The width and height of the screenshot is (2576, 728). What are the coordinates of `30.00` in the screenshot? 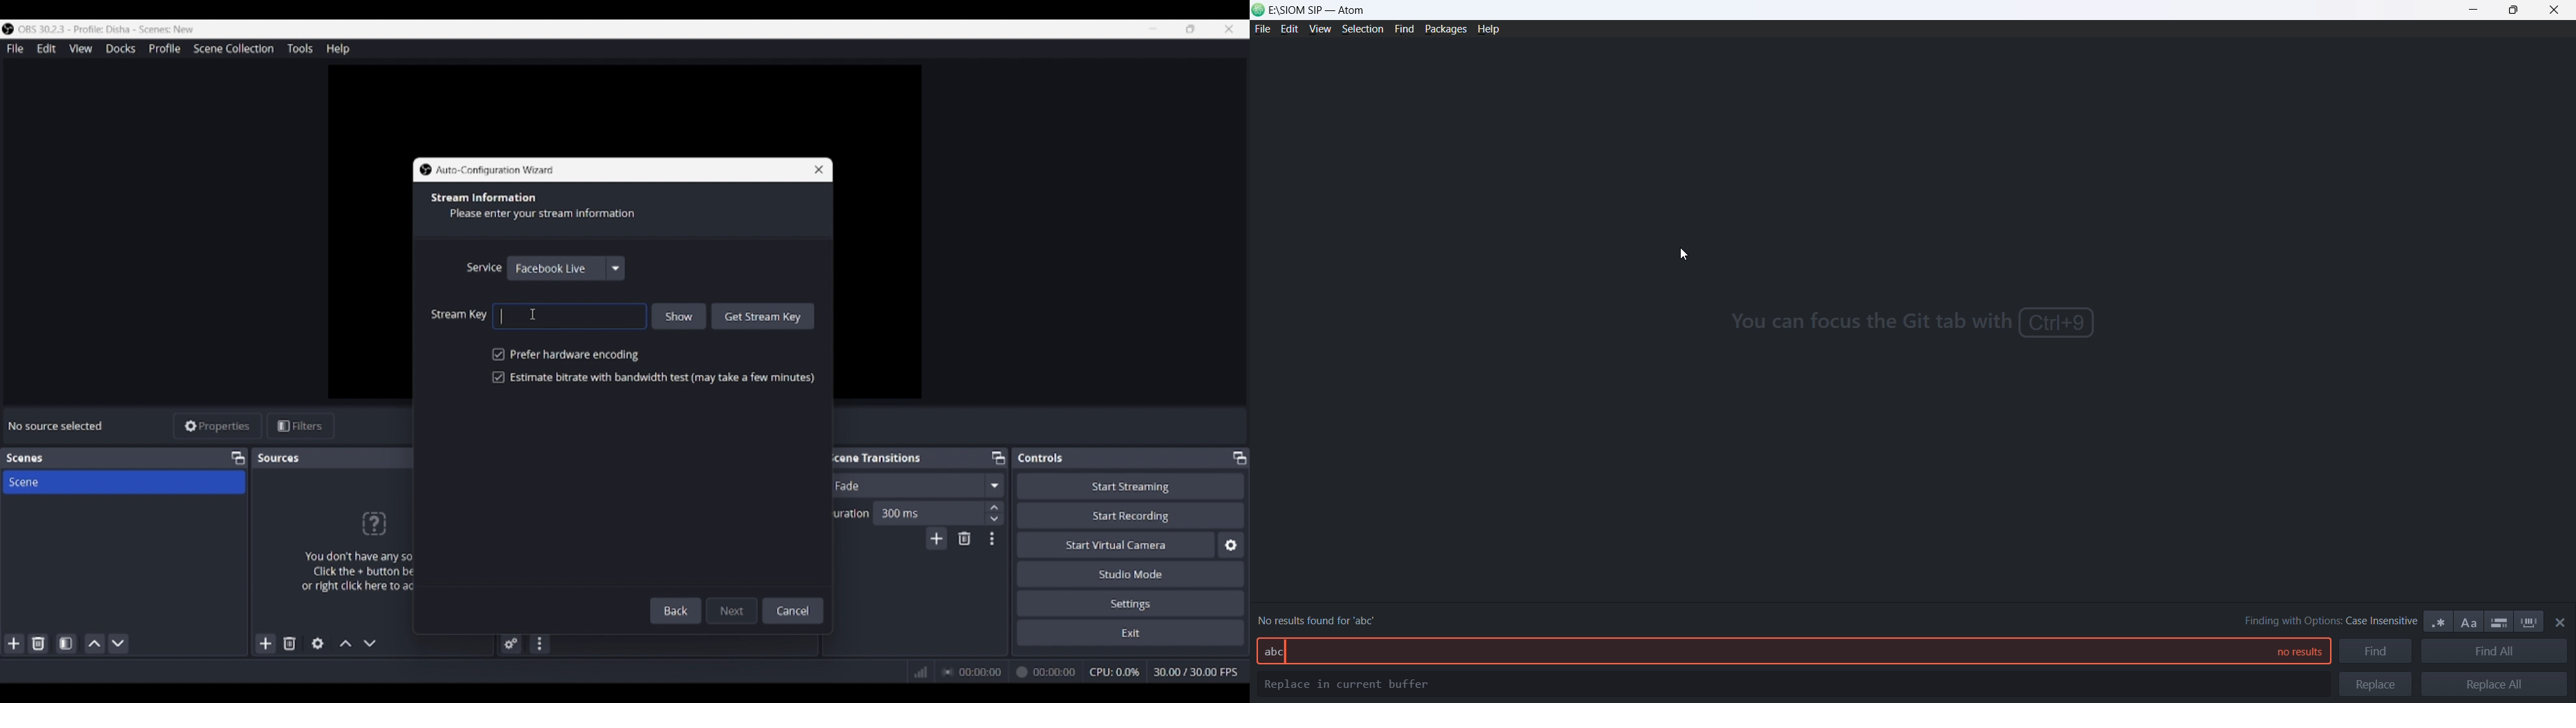 It's located at (1197, 671).